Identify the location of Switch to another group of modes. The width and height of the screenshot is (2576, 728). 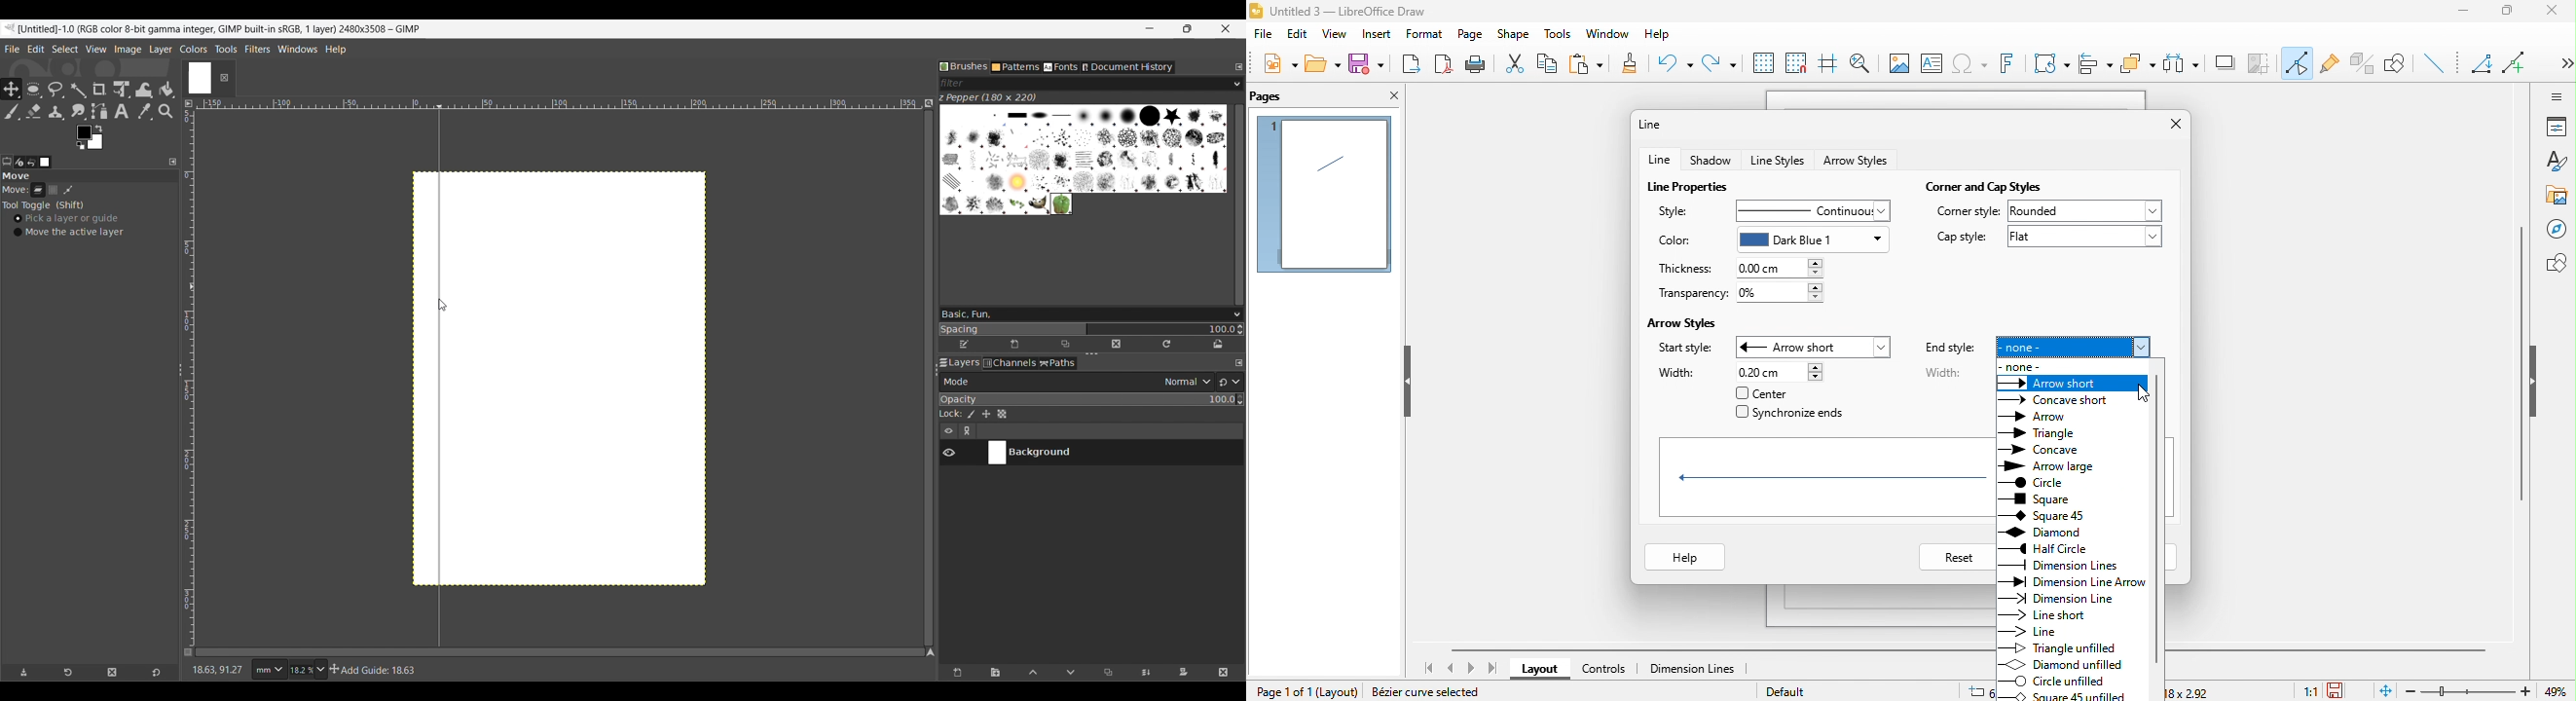
(1229, 382).